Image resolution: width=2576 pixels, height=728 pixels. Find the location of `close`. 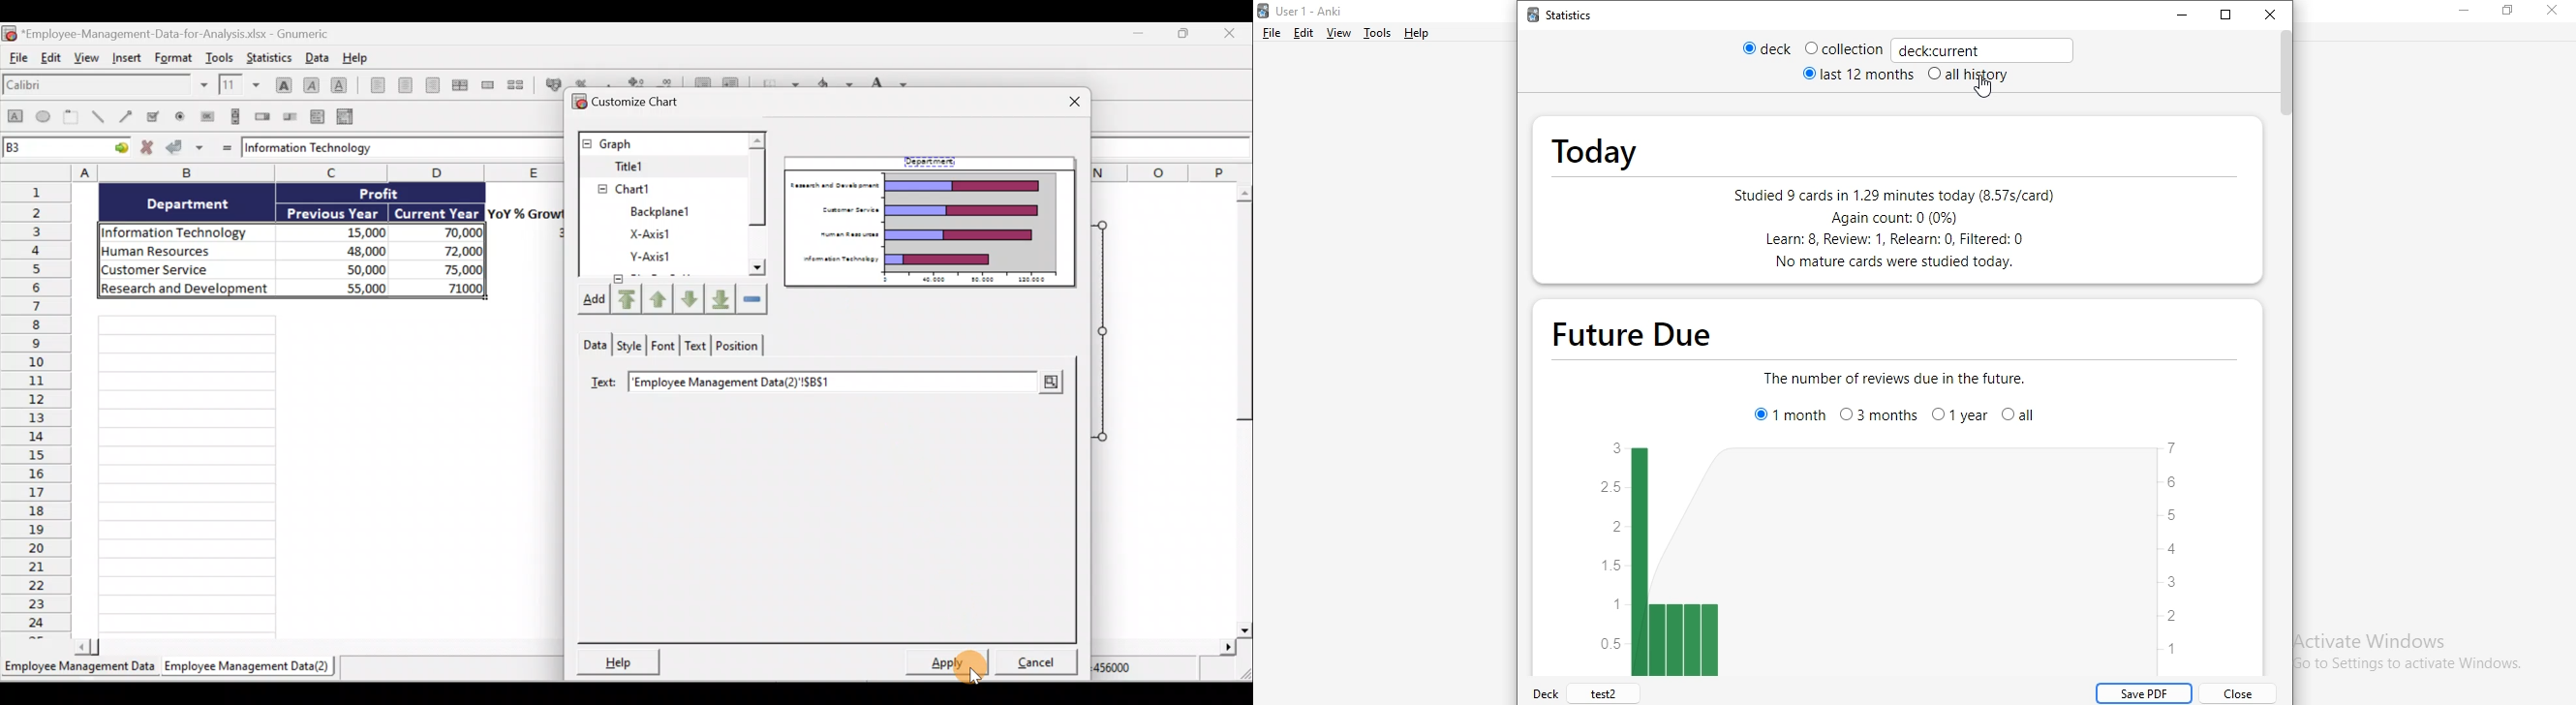

close is located at coordinates (2241, 693).